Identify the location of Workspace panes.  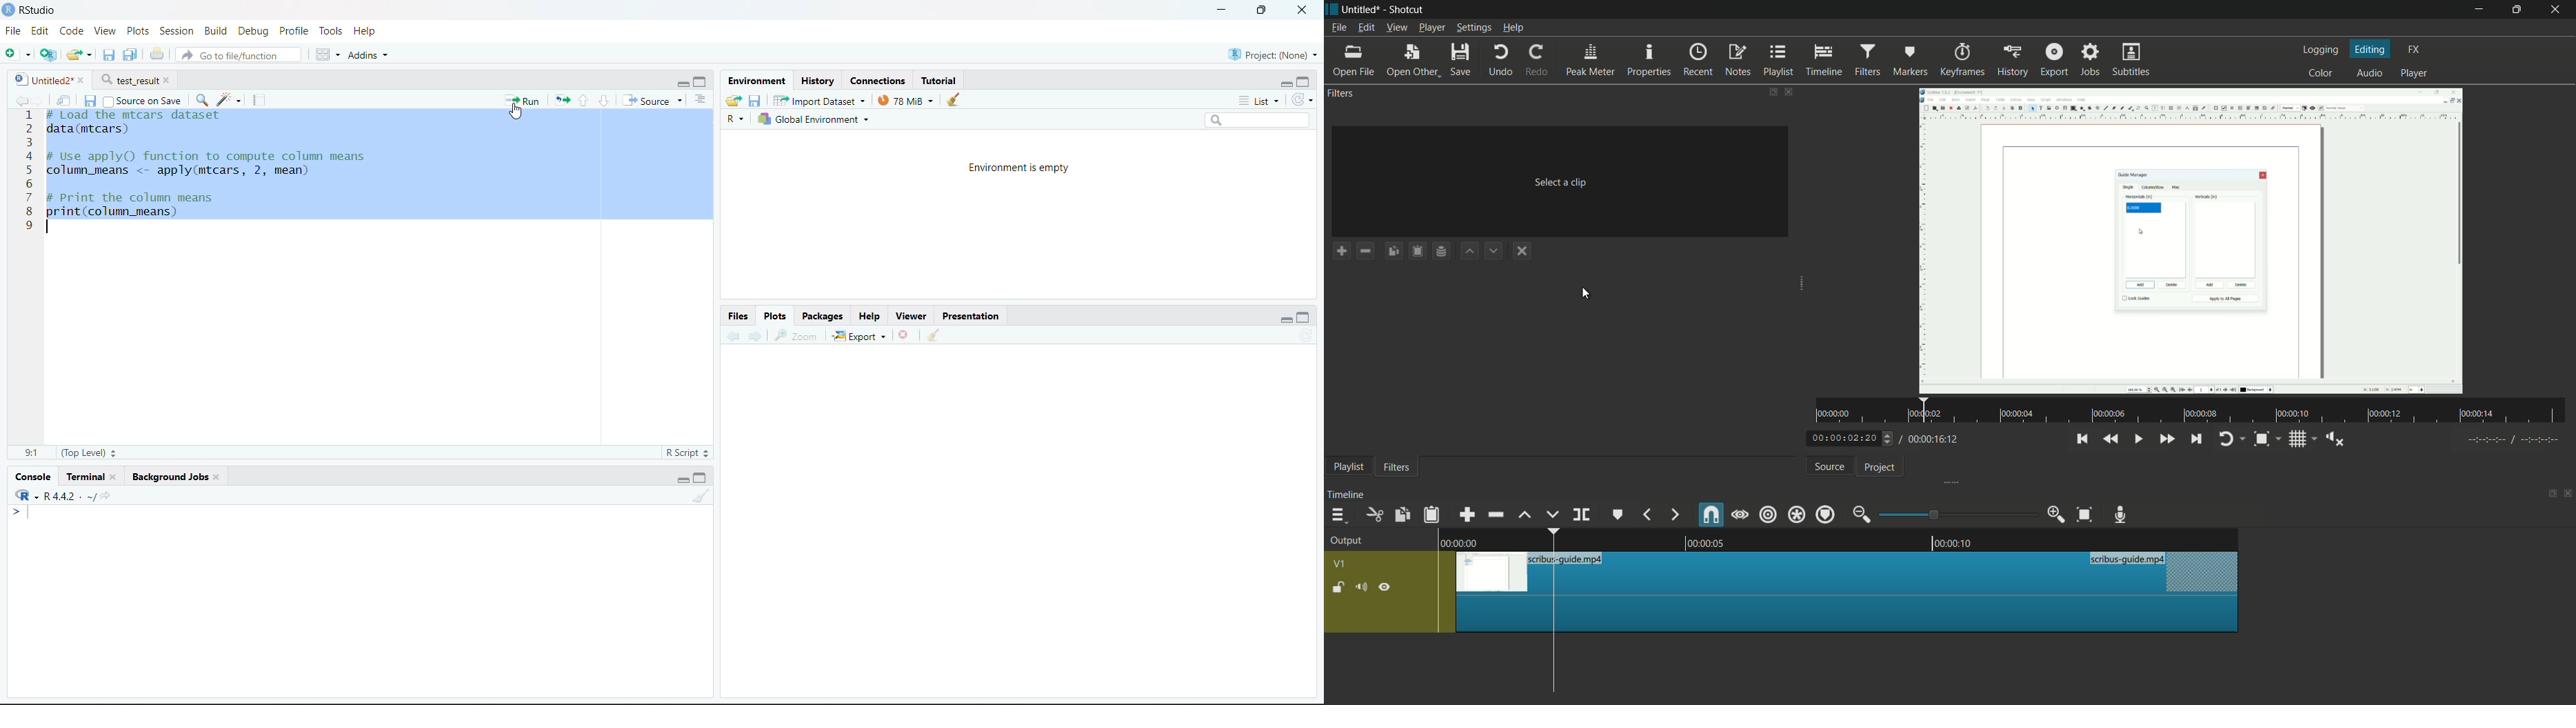
(326, 54).